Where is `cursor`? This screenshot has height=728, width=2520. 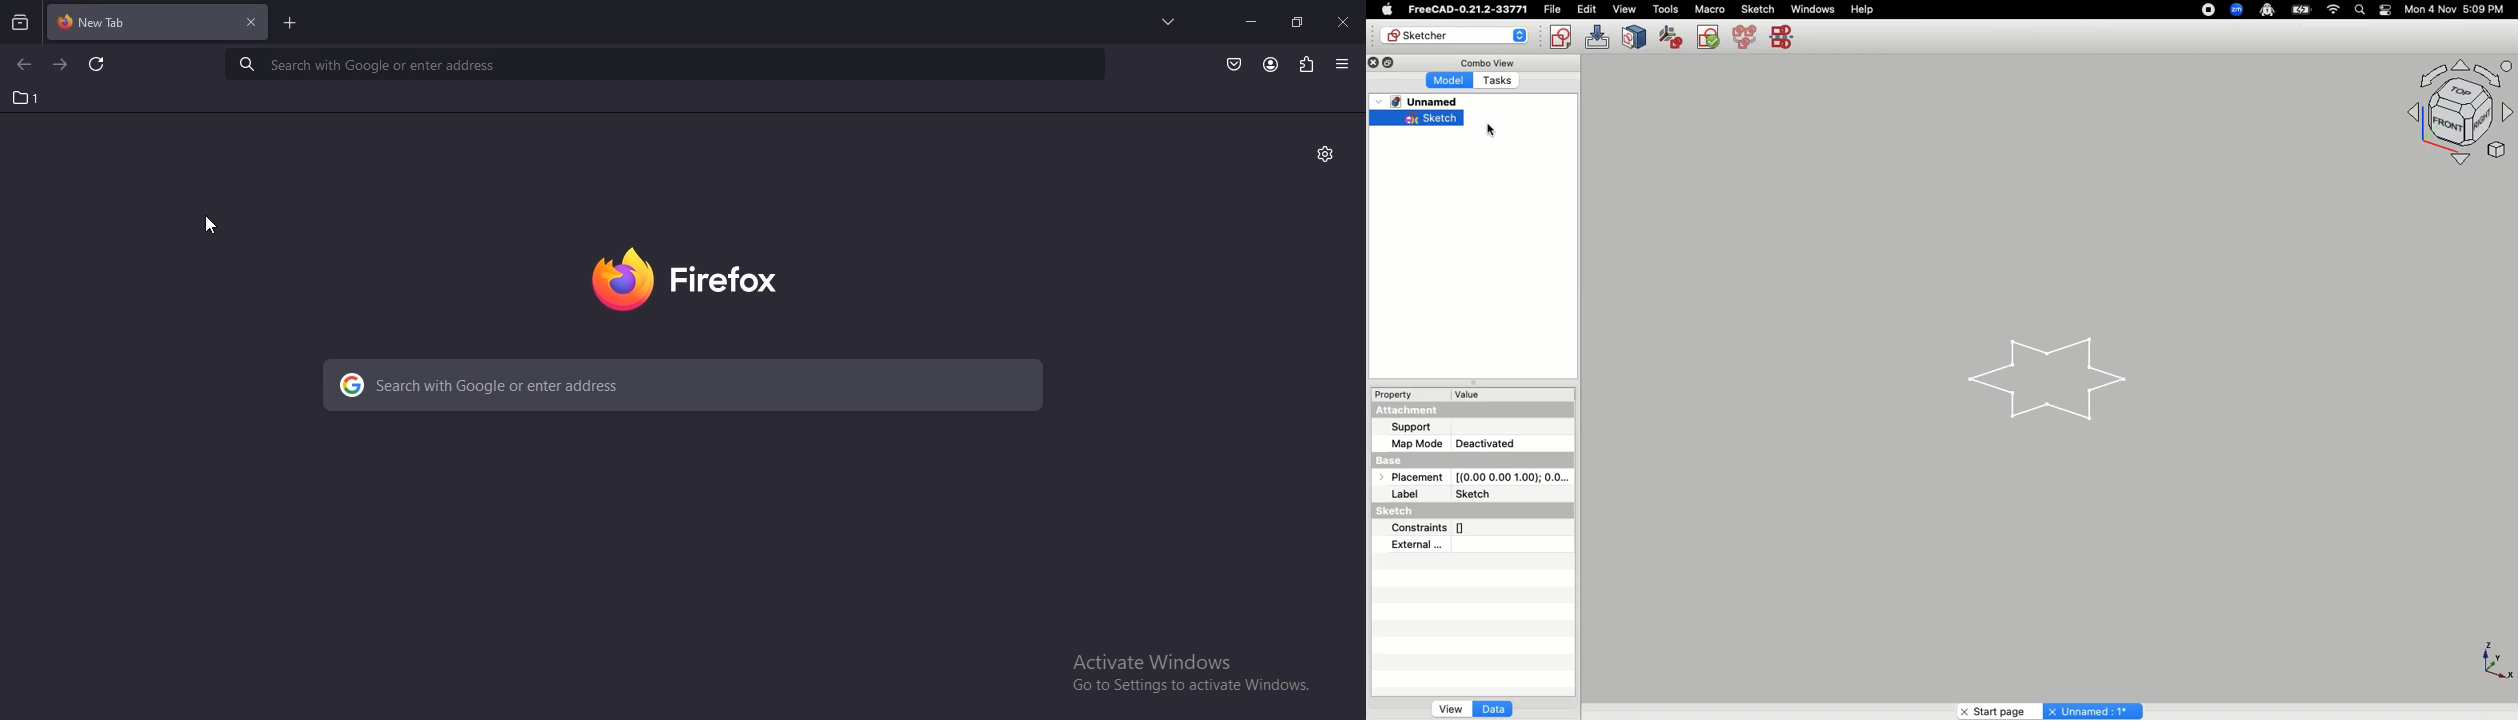
cursor is located at coordinates (211, 224).